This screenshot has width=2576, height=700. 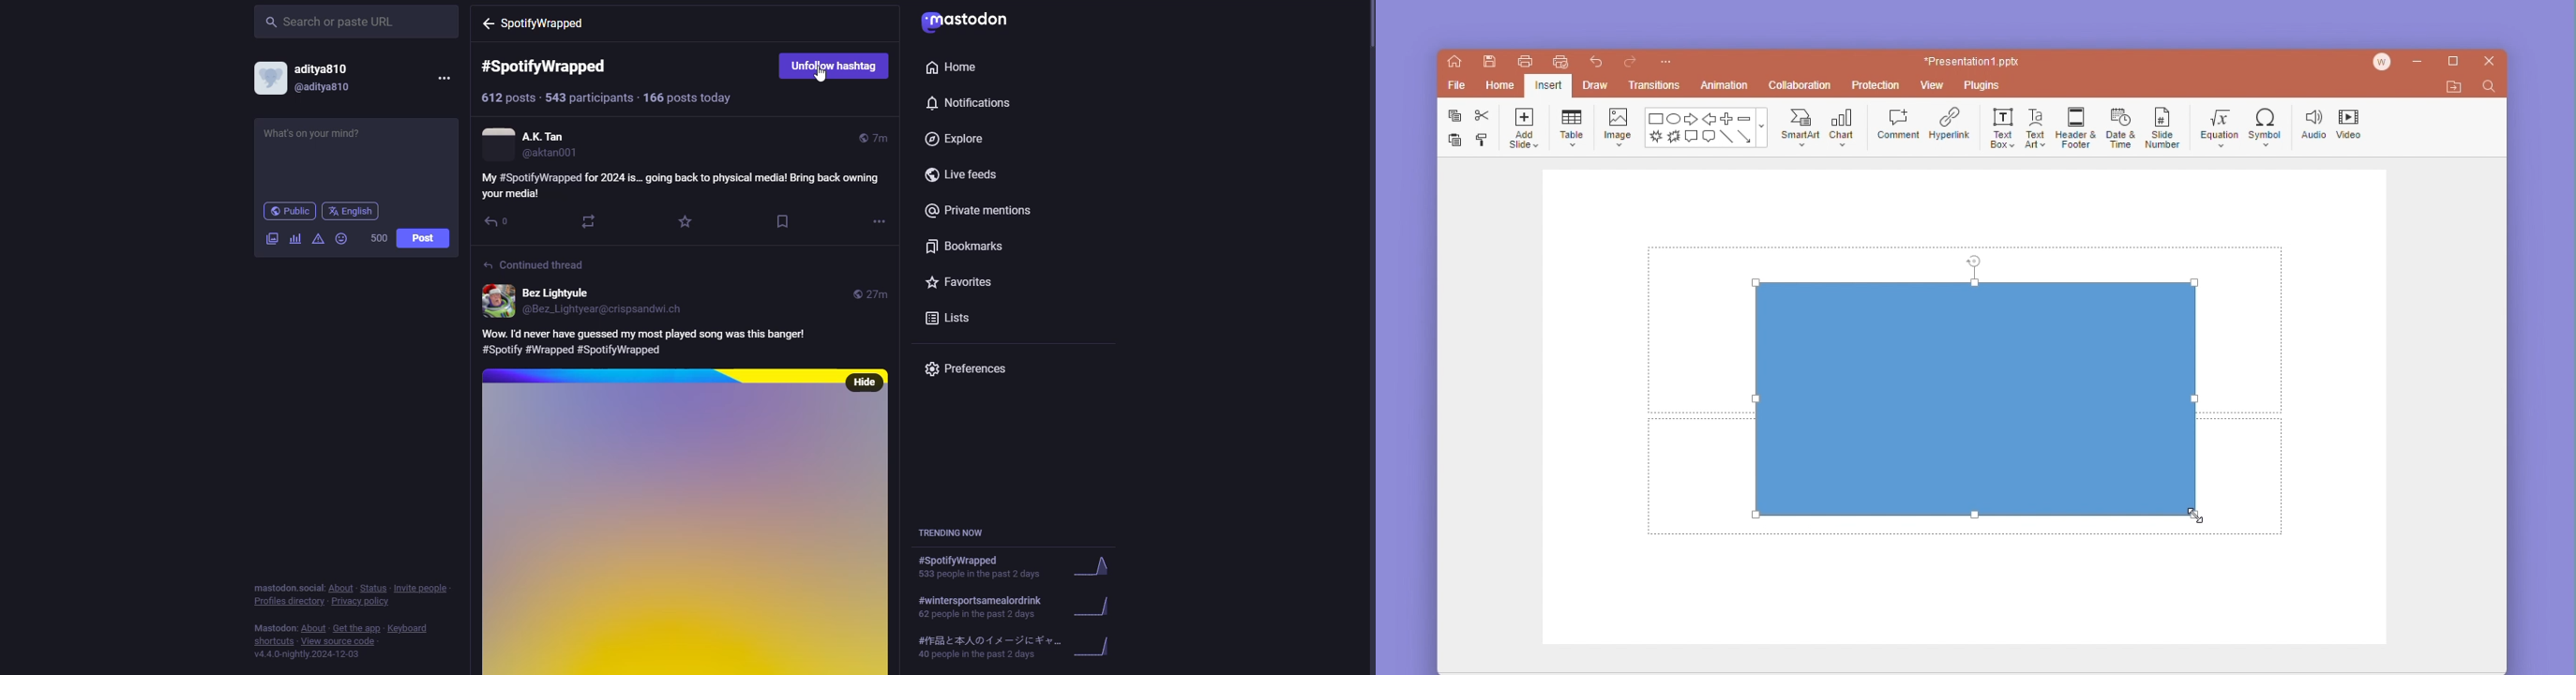 I want to click on trending , so click(x=1011, y=606).